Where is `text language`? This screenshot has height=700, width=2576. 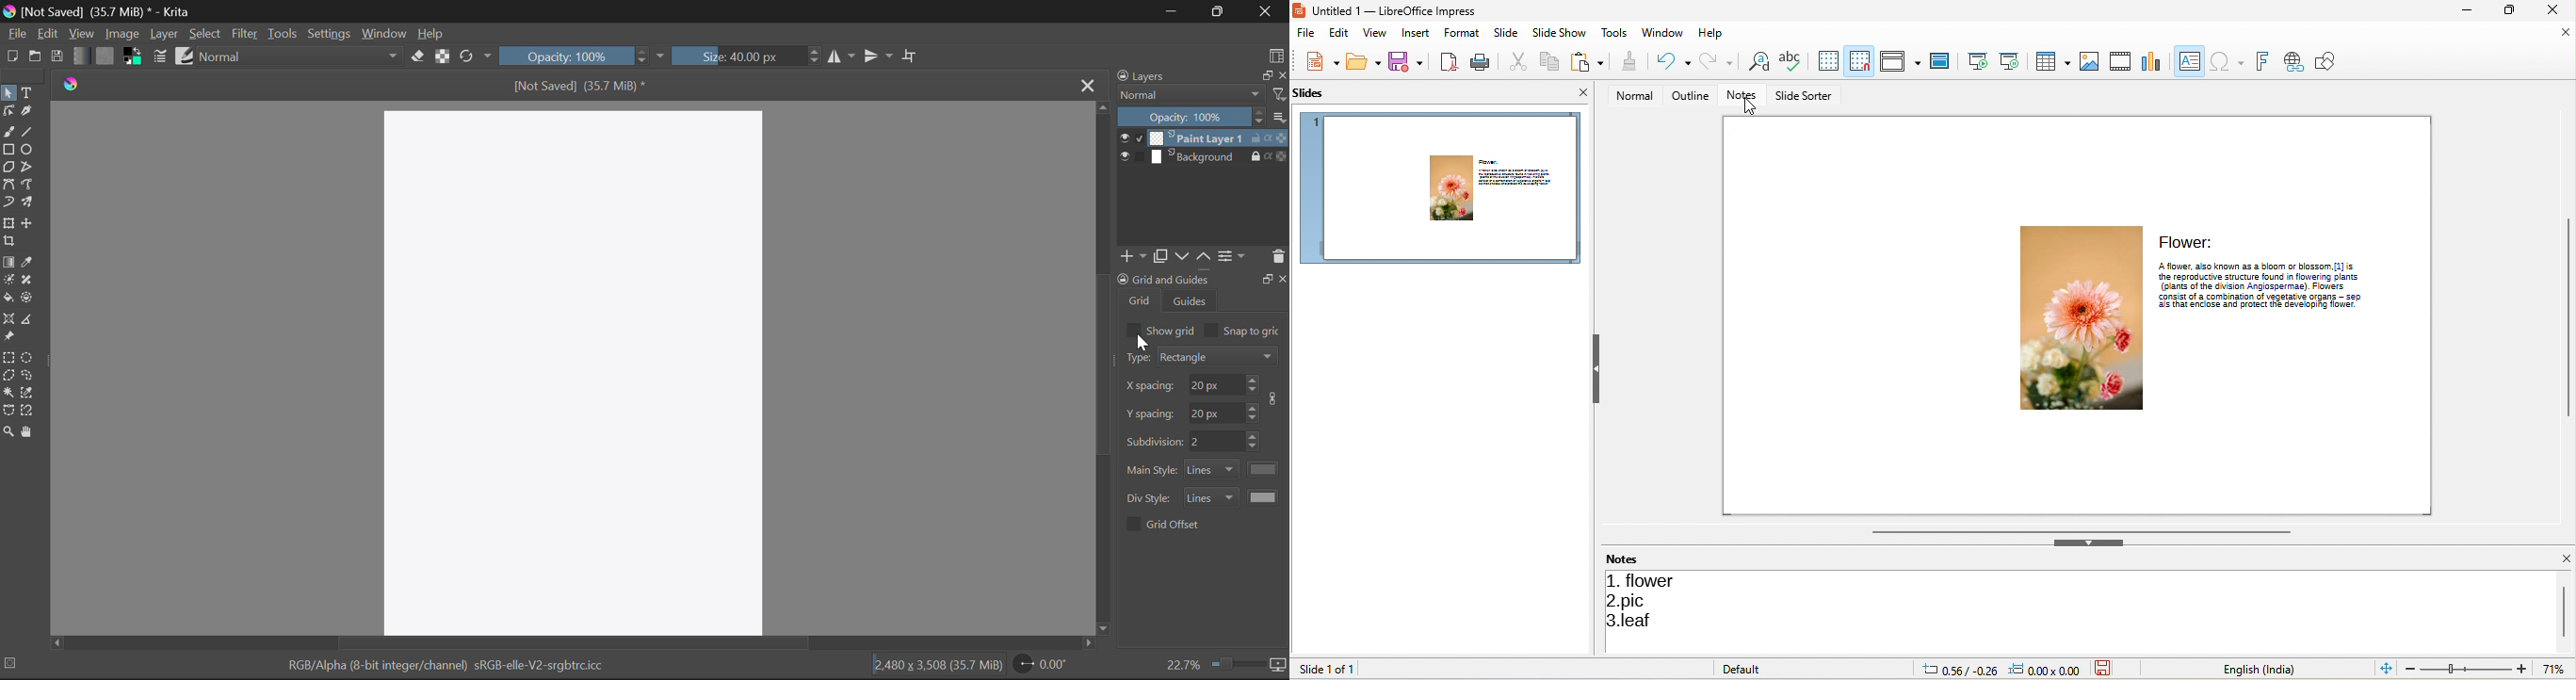 text language is located at coordinates (2268, 668).